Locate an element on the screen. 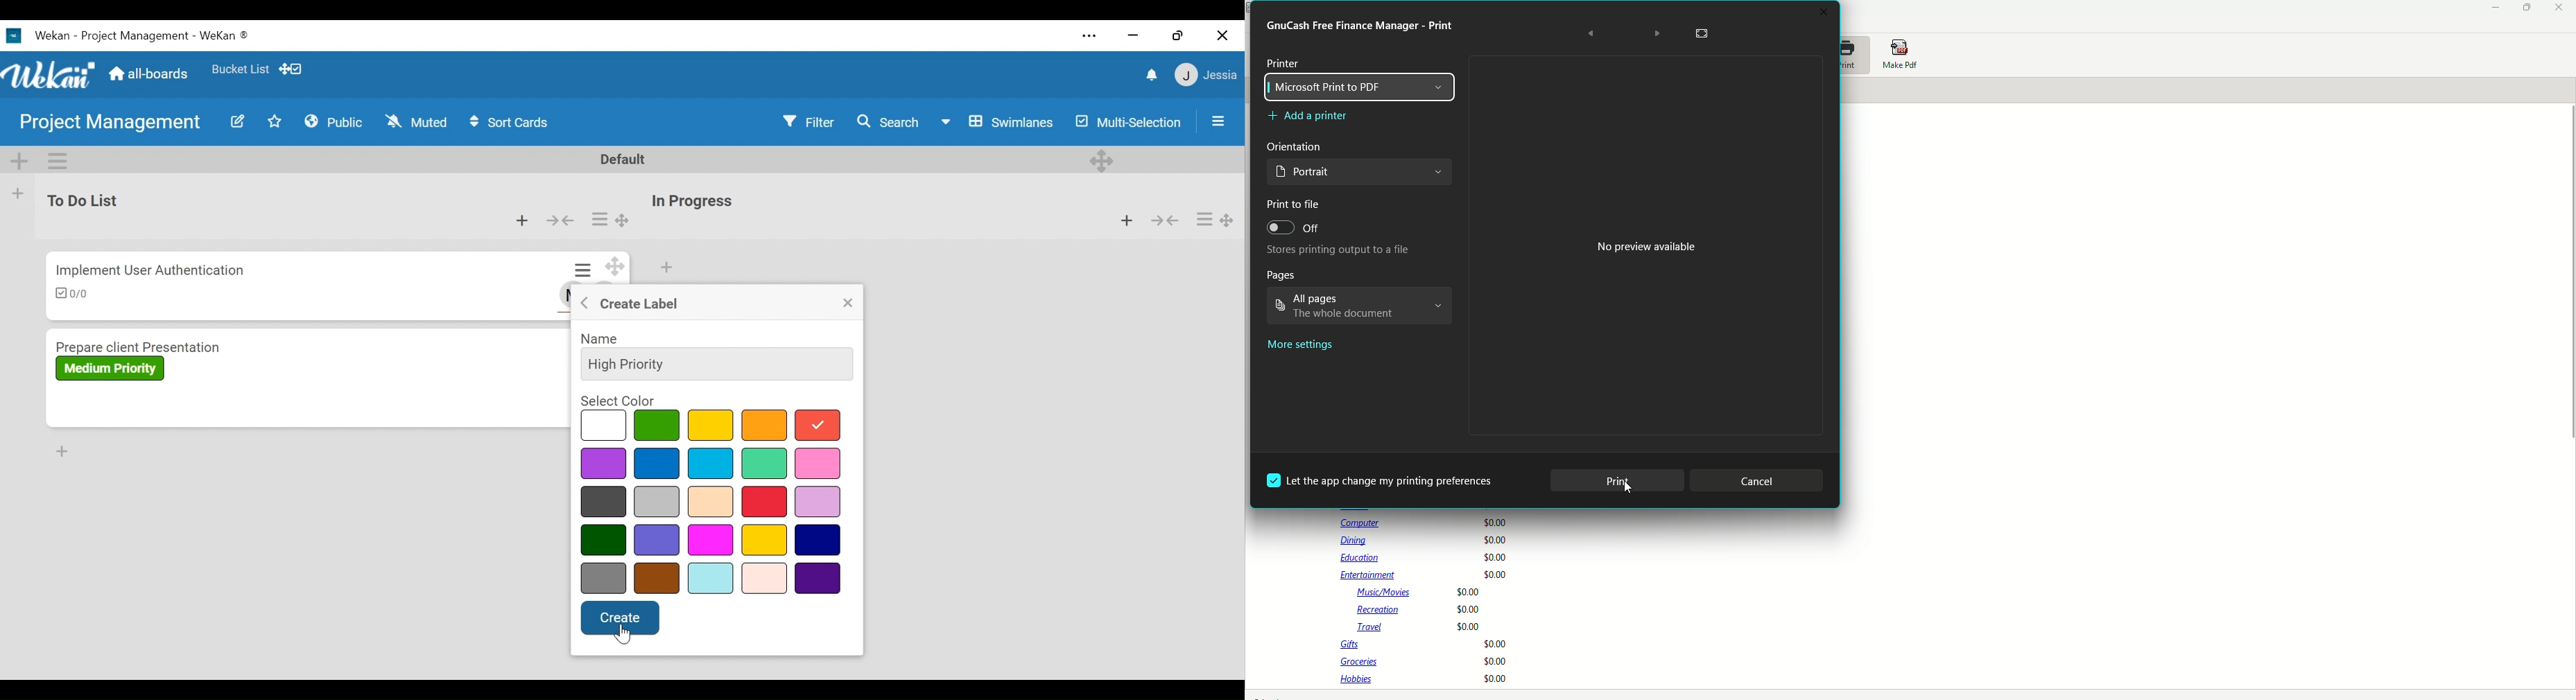 The image size is (2576, 700). Favorites is located at coordinates (240, 67).